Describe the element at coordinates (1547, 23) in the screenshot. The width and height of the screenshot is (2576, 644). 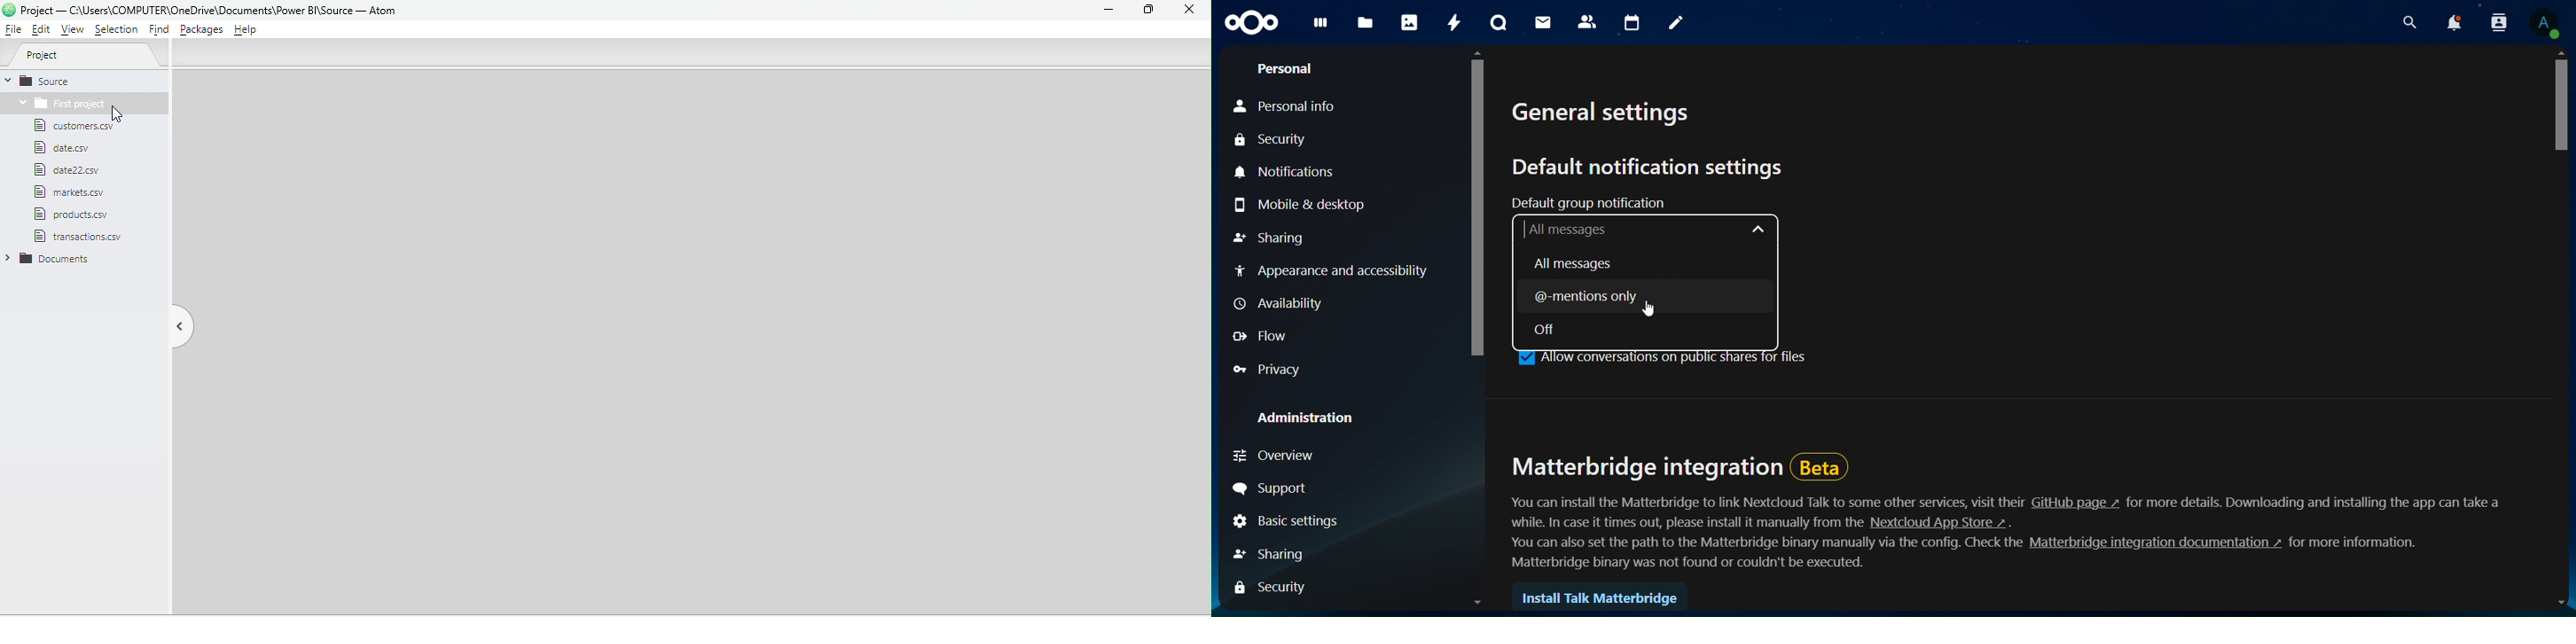
I see `mail` at that location.